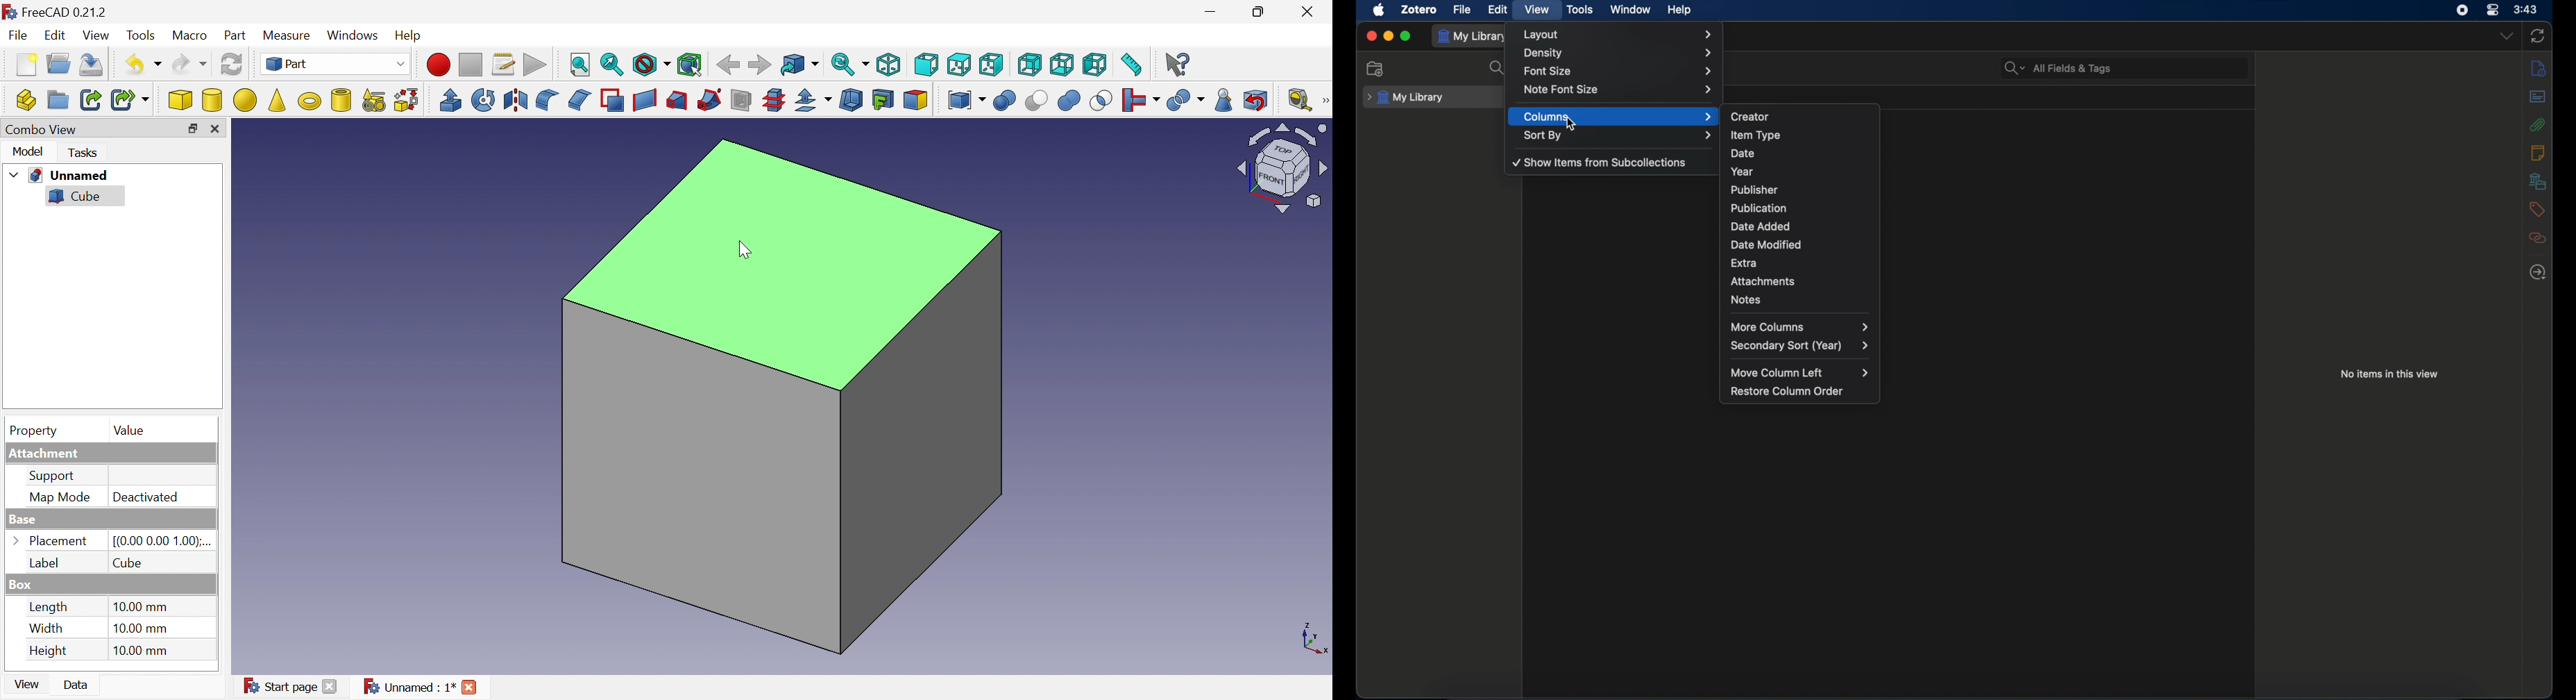 The height and width of the screenshot is (700, 2576). Describe the element at coordinates (2537, 69) in the screenshot. I see `info` at that location.